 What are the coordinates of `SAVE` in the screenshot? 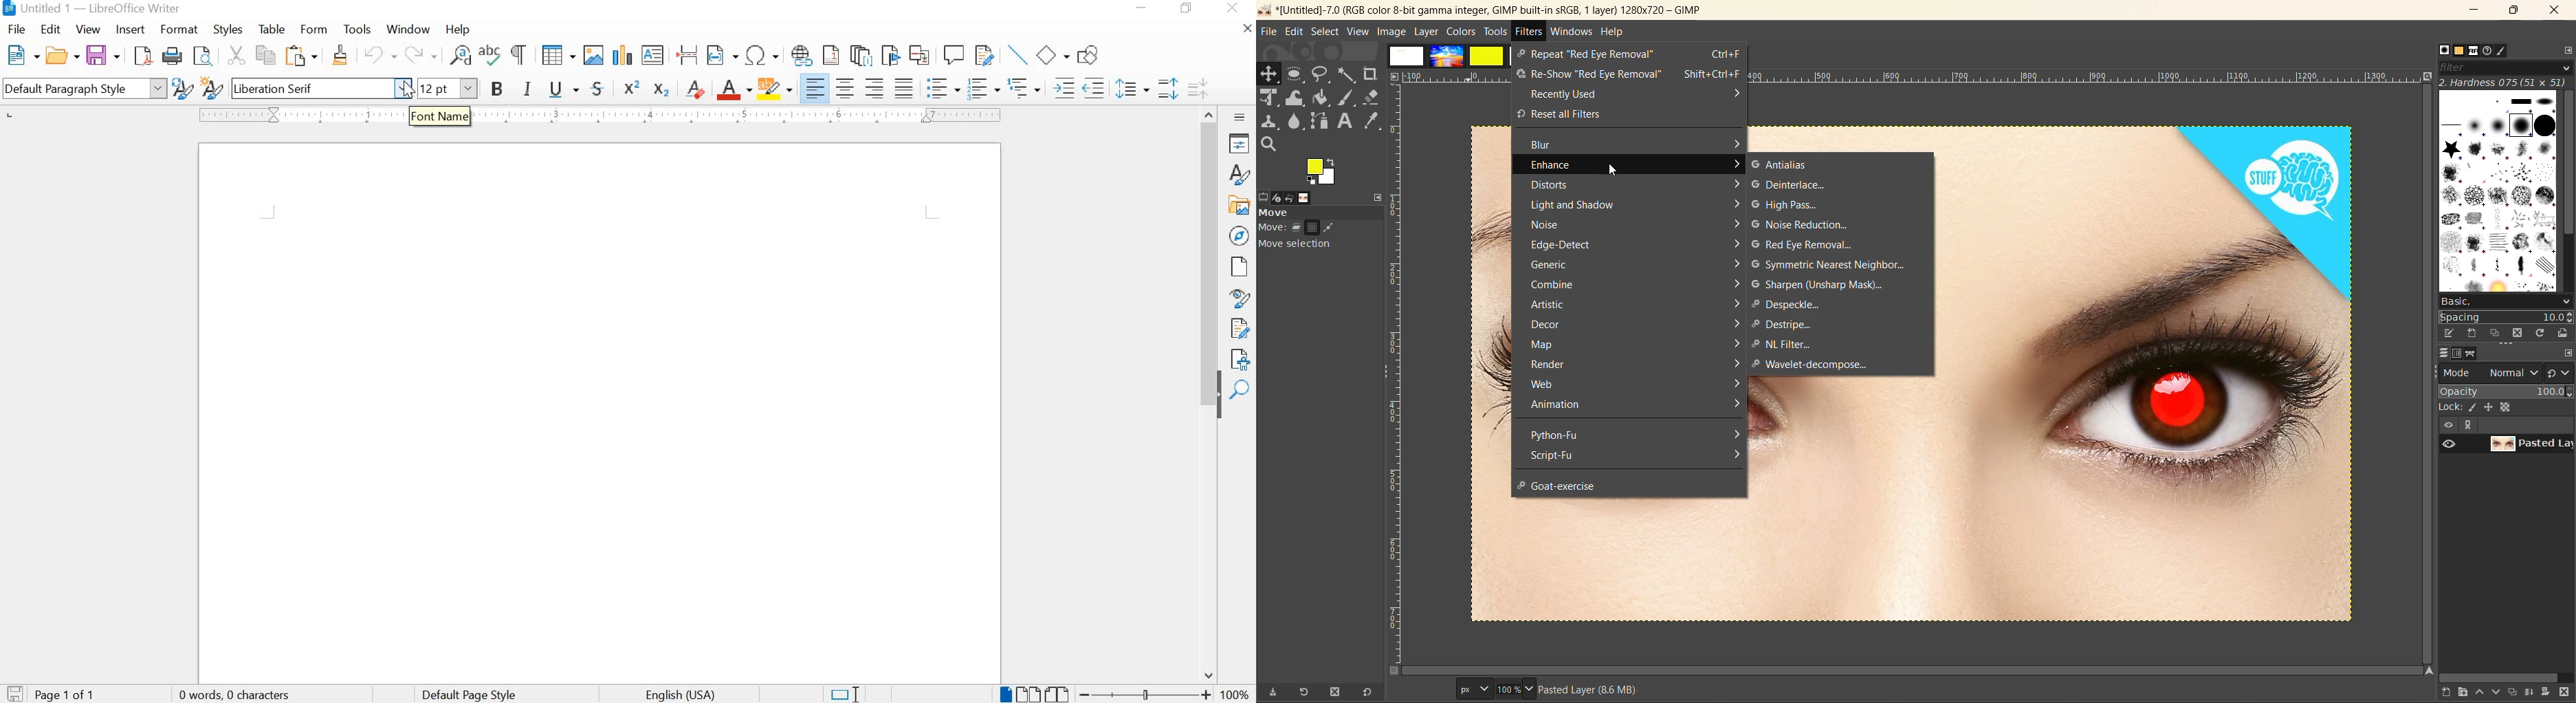 It's located at (101, 55).